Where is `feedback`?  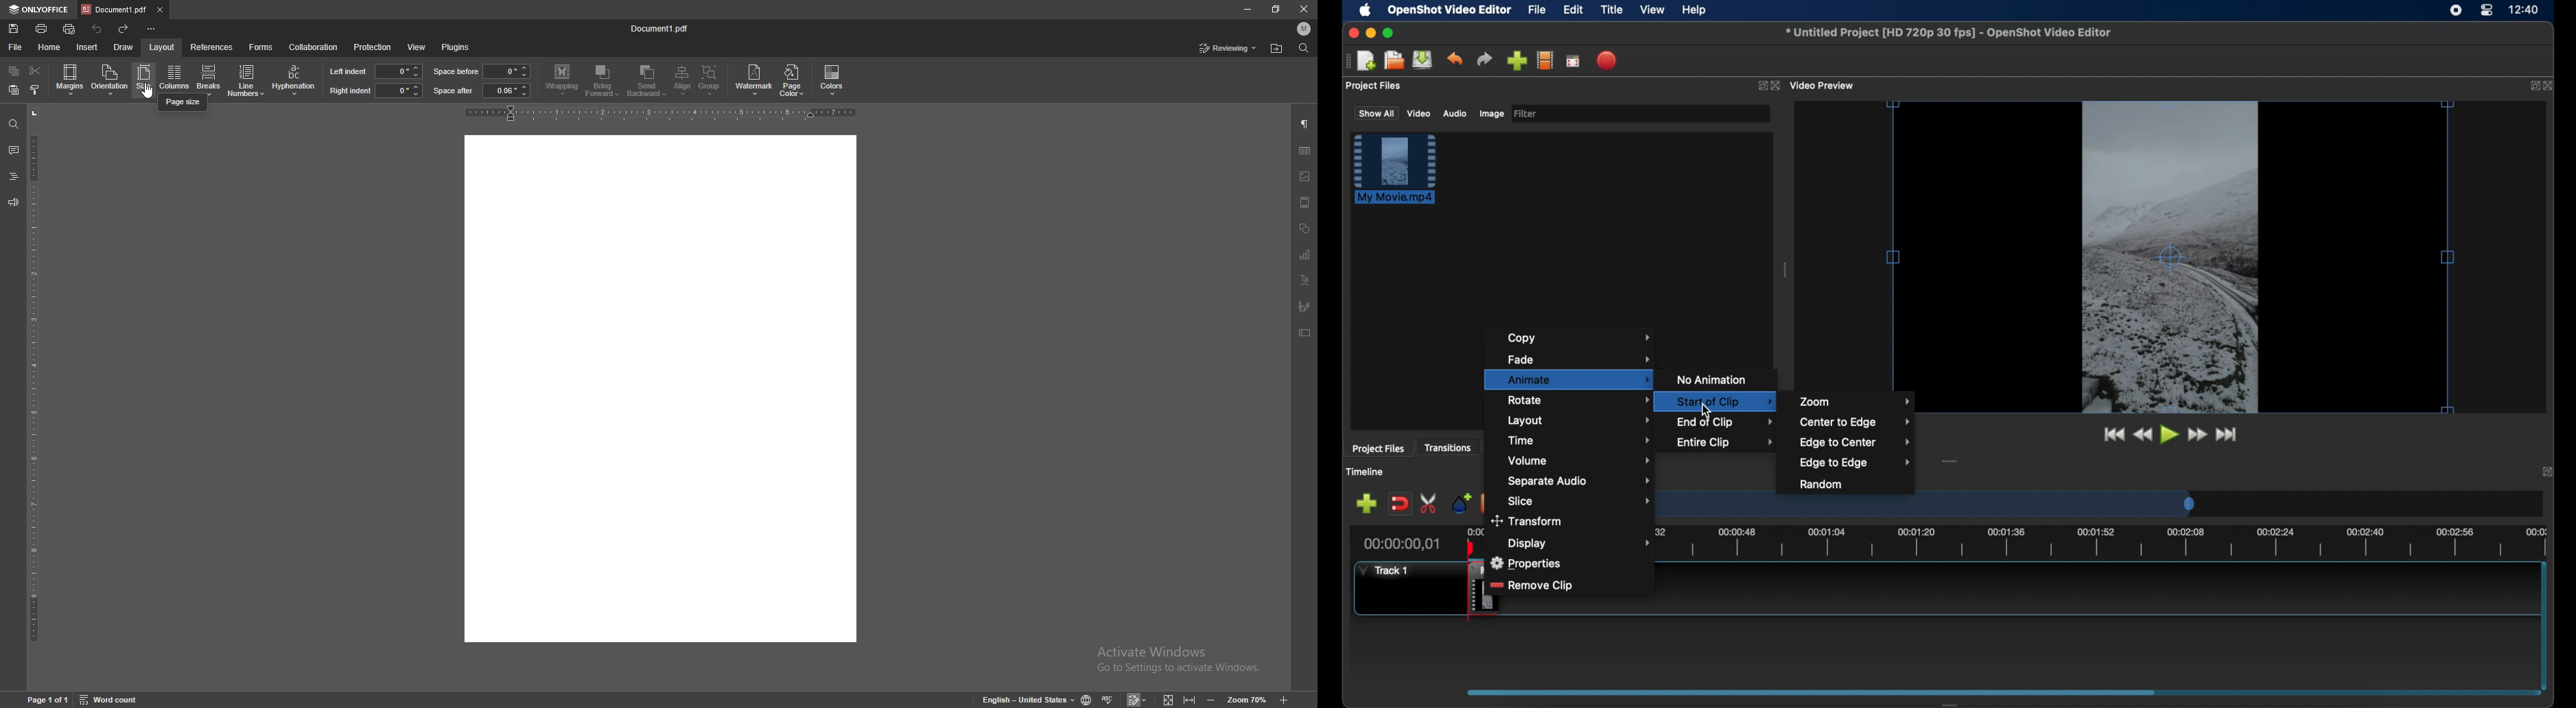
feedback is located at coordinates (13, 203).